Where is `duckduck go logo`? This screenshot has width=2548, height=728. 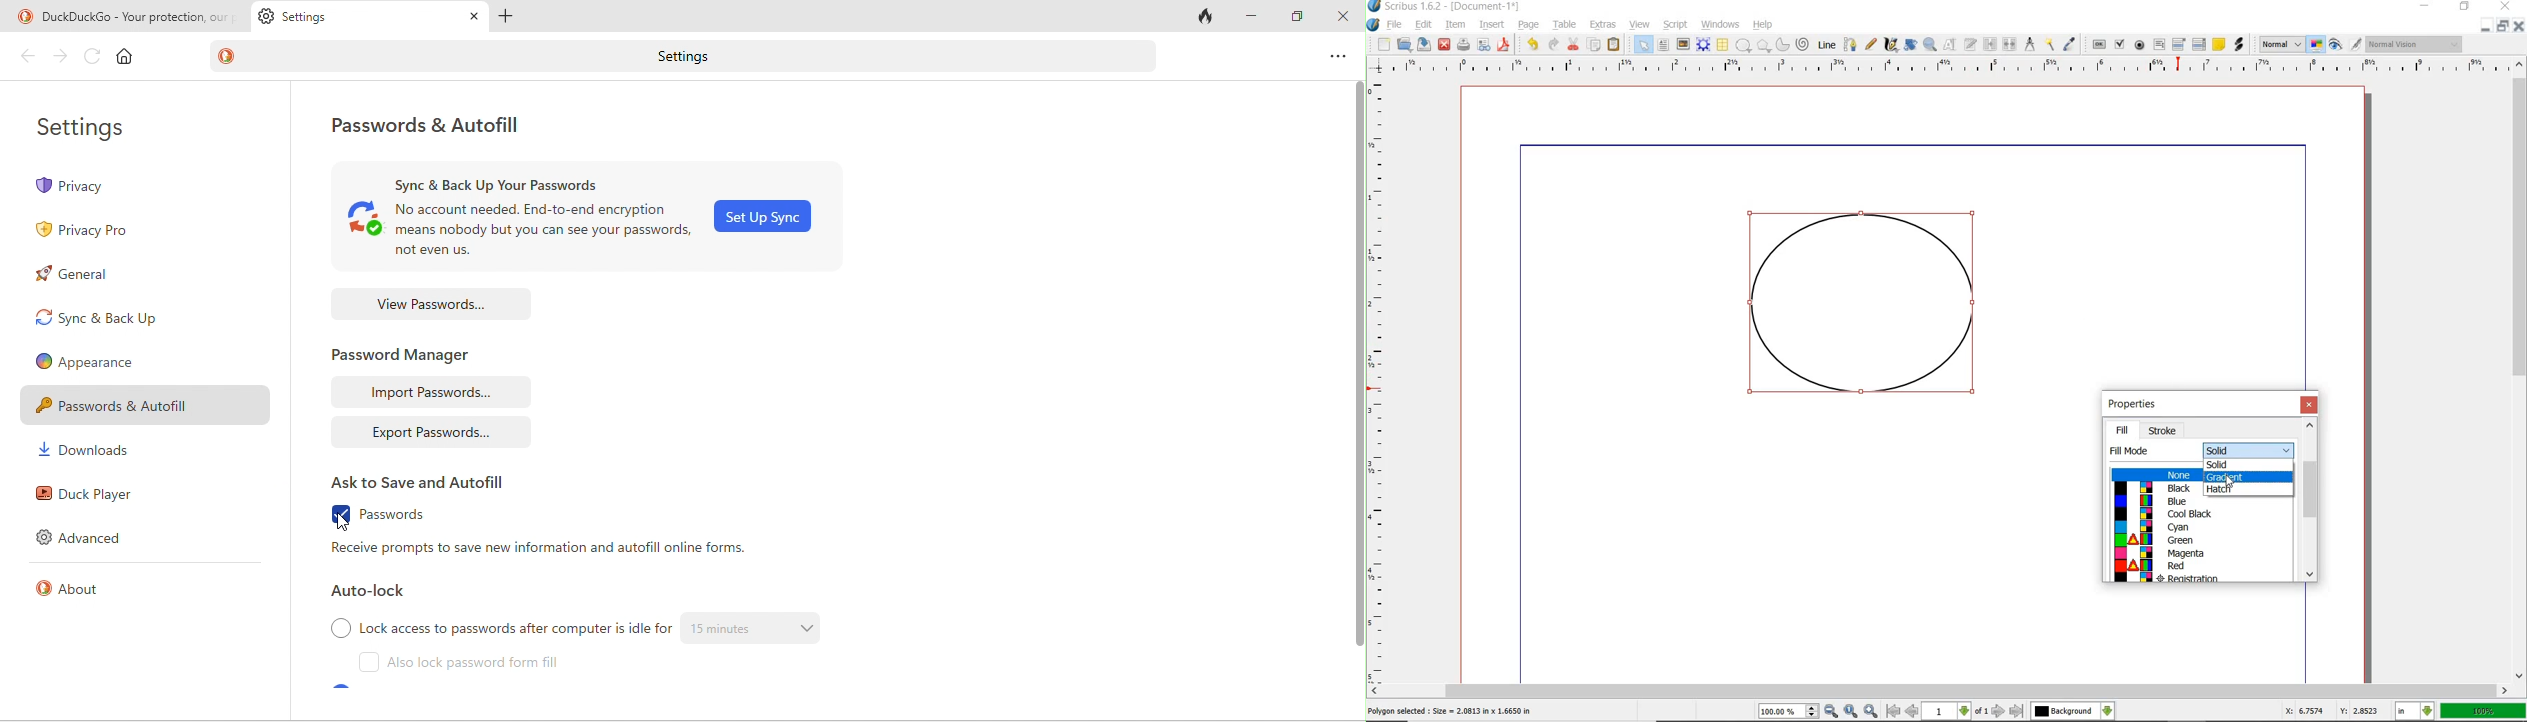
duckduck go logo is located at coordinates (234, 59).